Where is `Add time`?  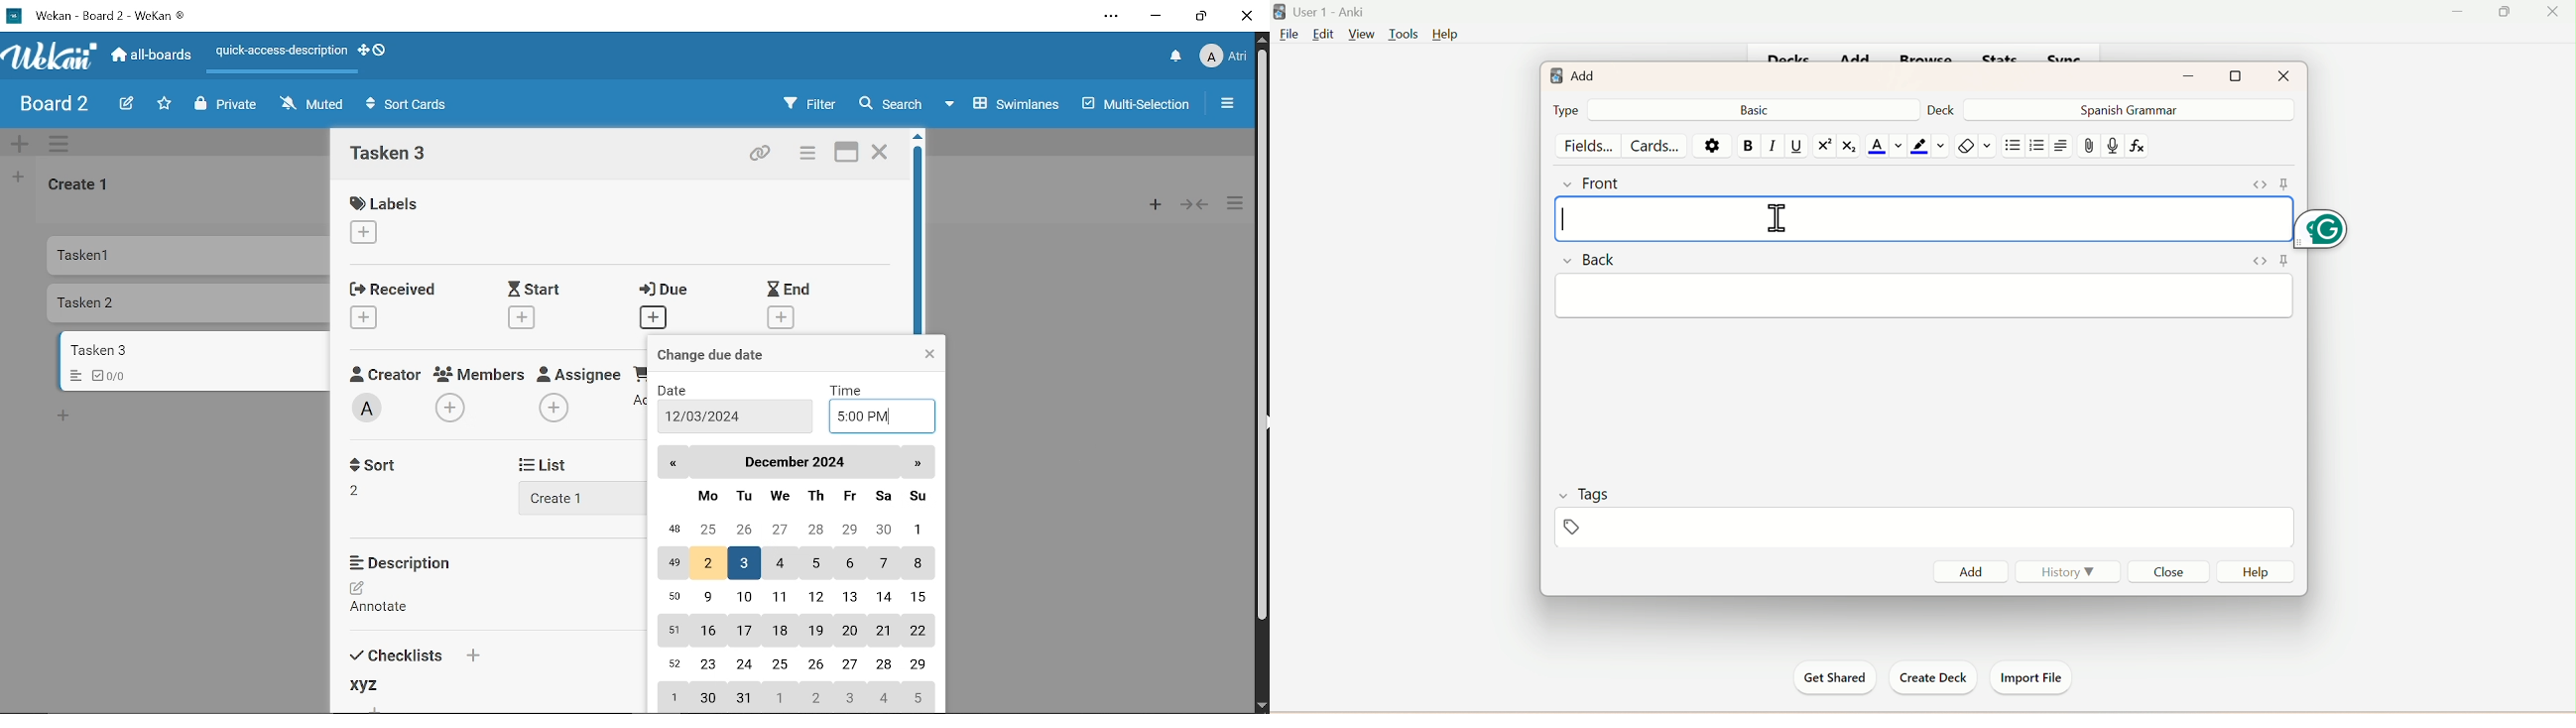
Add time is located at coordinates (879, 415).